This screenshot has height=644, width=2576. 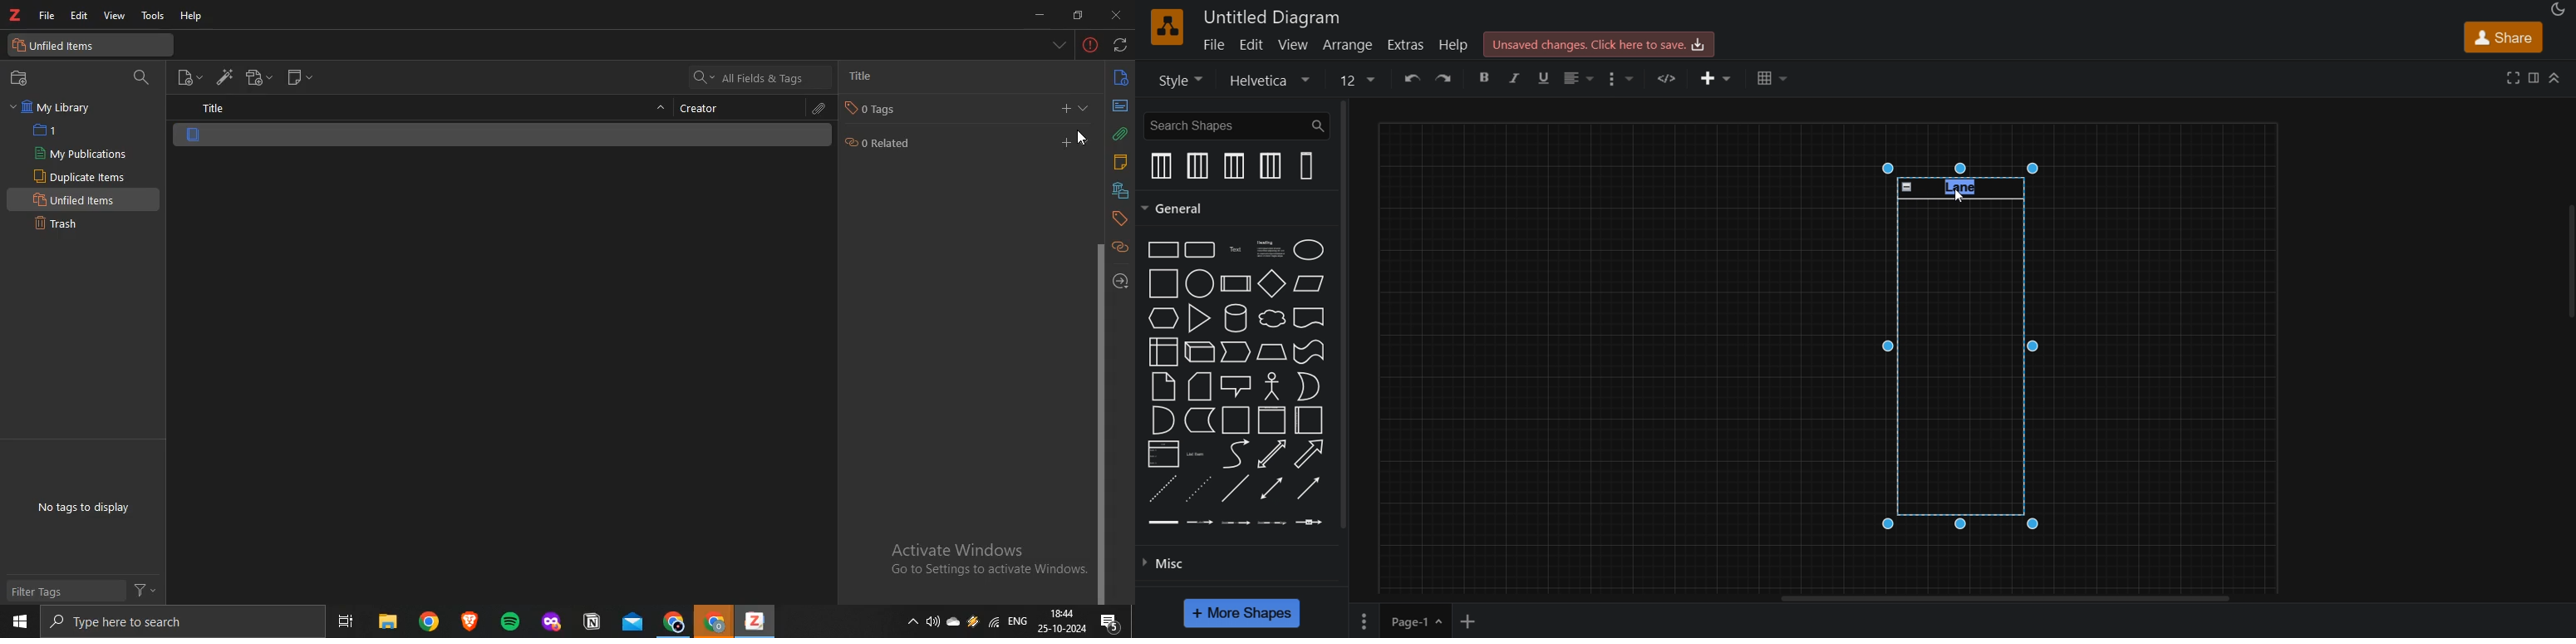 What do you see at coordinates (1080, 15) in the screenshot?
I see `restore down` at bounding box center [1080, 15].